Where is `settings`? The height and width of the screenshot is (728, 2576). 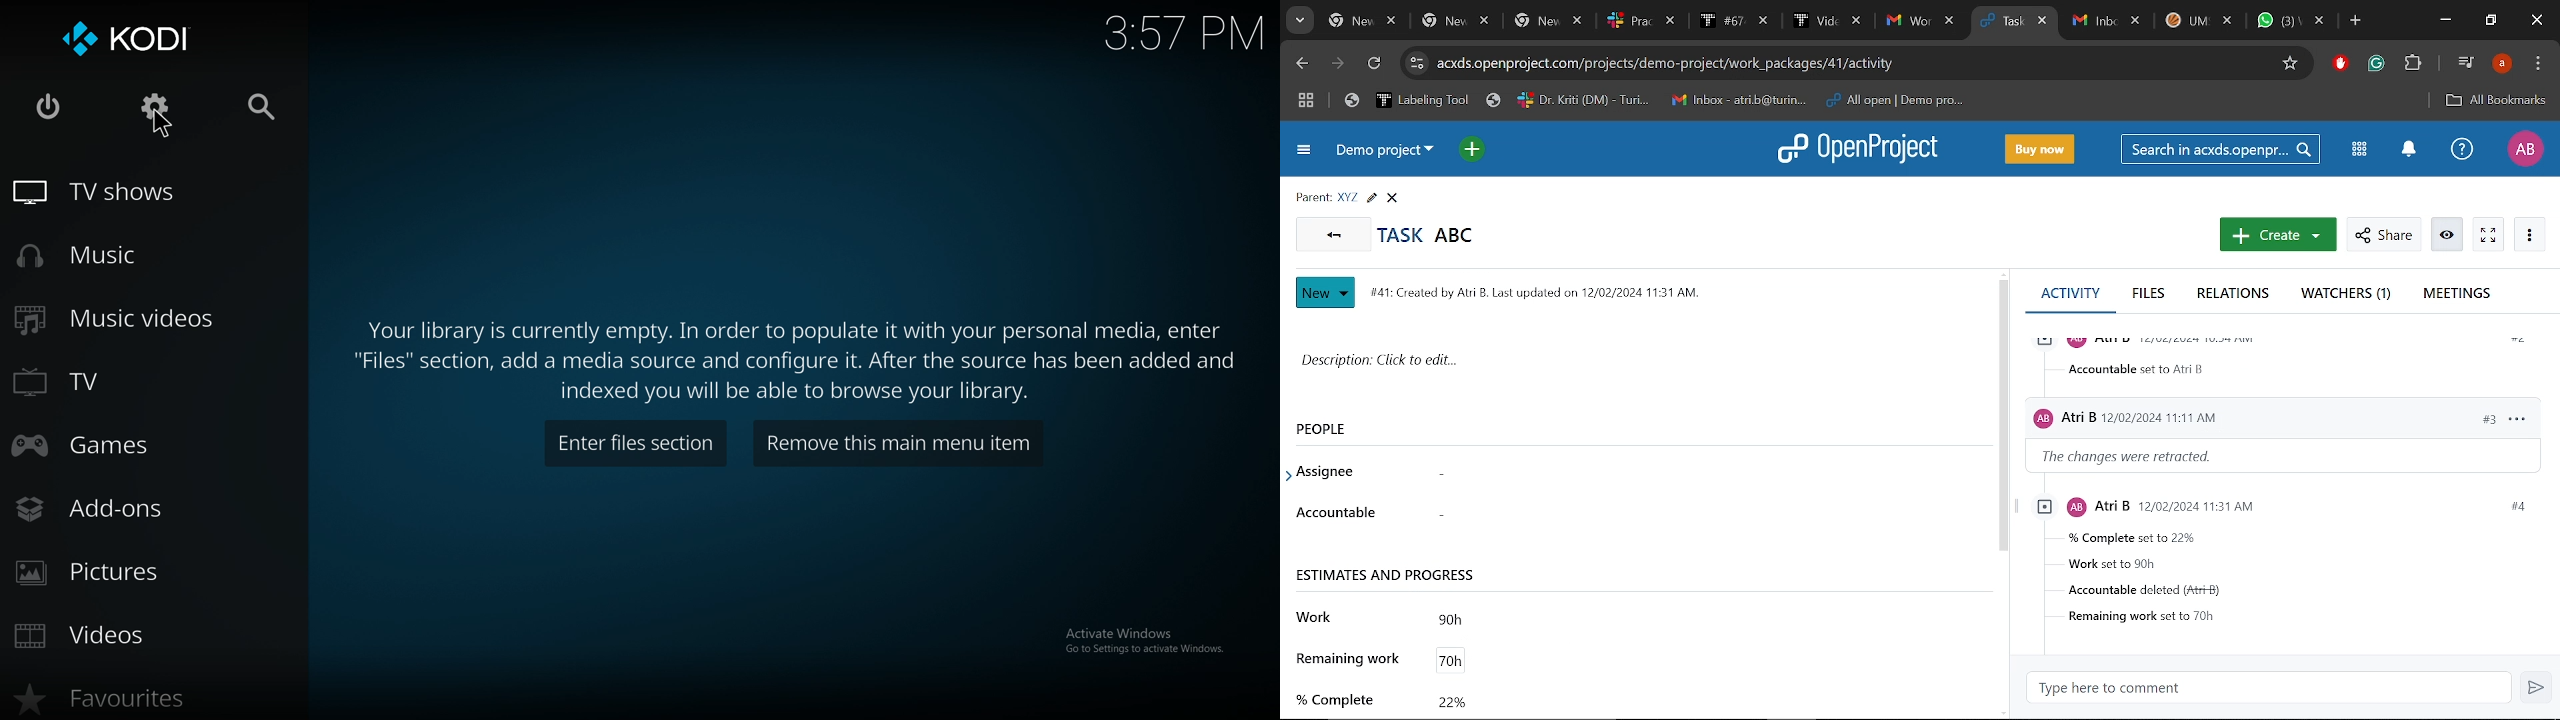
settings is located at coordinates (169, 100).